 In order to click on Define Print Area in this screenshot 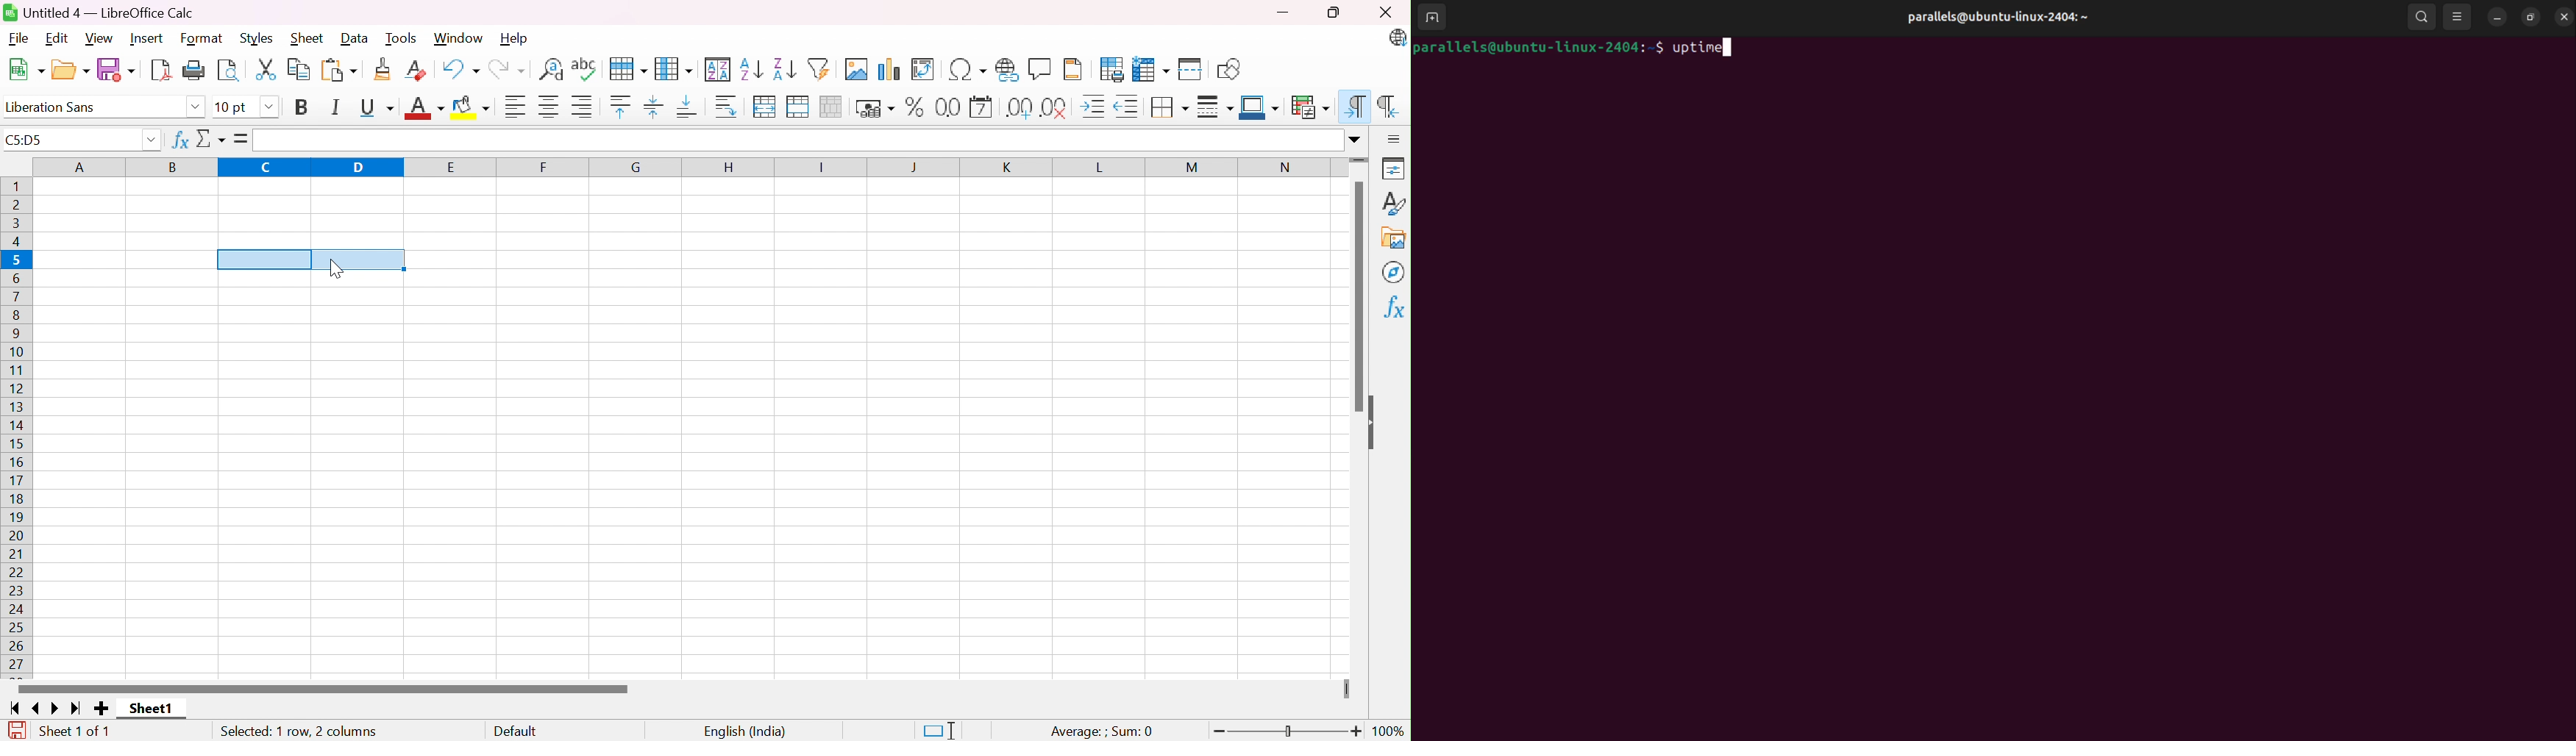, I will do `click(1111, 69)`.